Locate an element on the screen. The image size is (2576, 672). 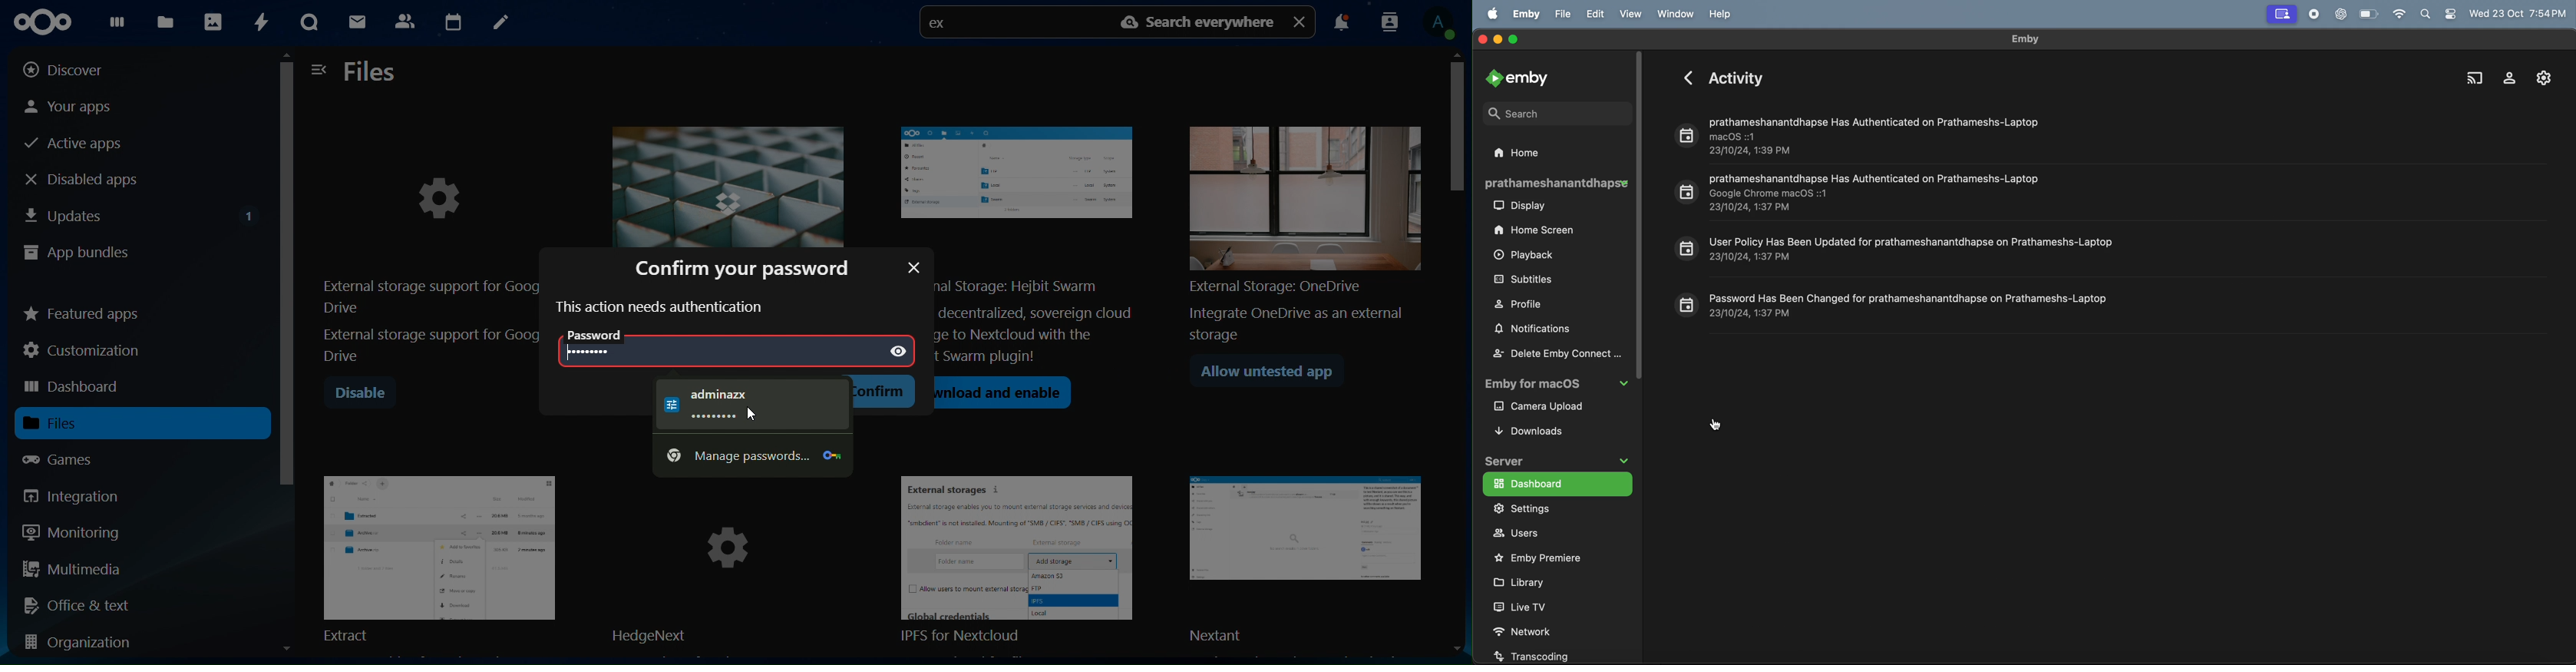
emby premire is located at coordinates (1545, 557).